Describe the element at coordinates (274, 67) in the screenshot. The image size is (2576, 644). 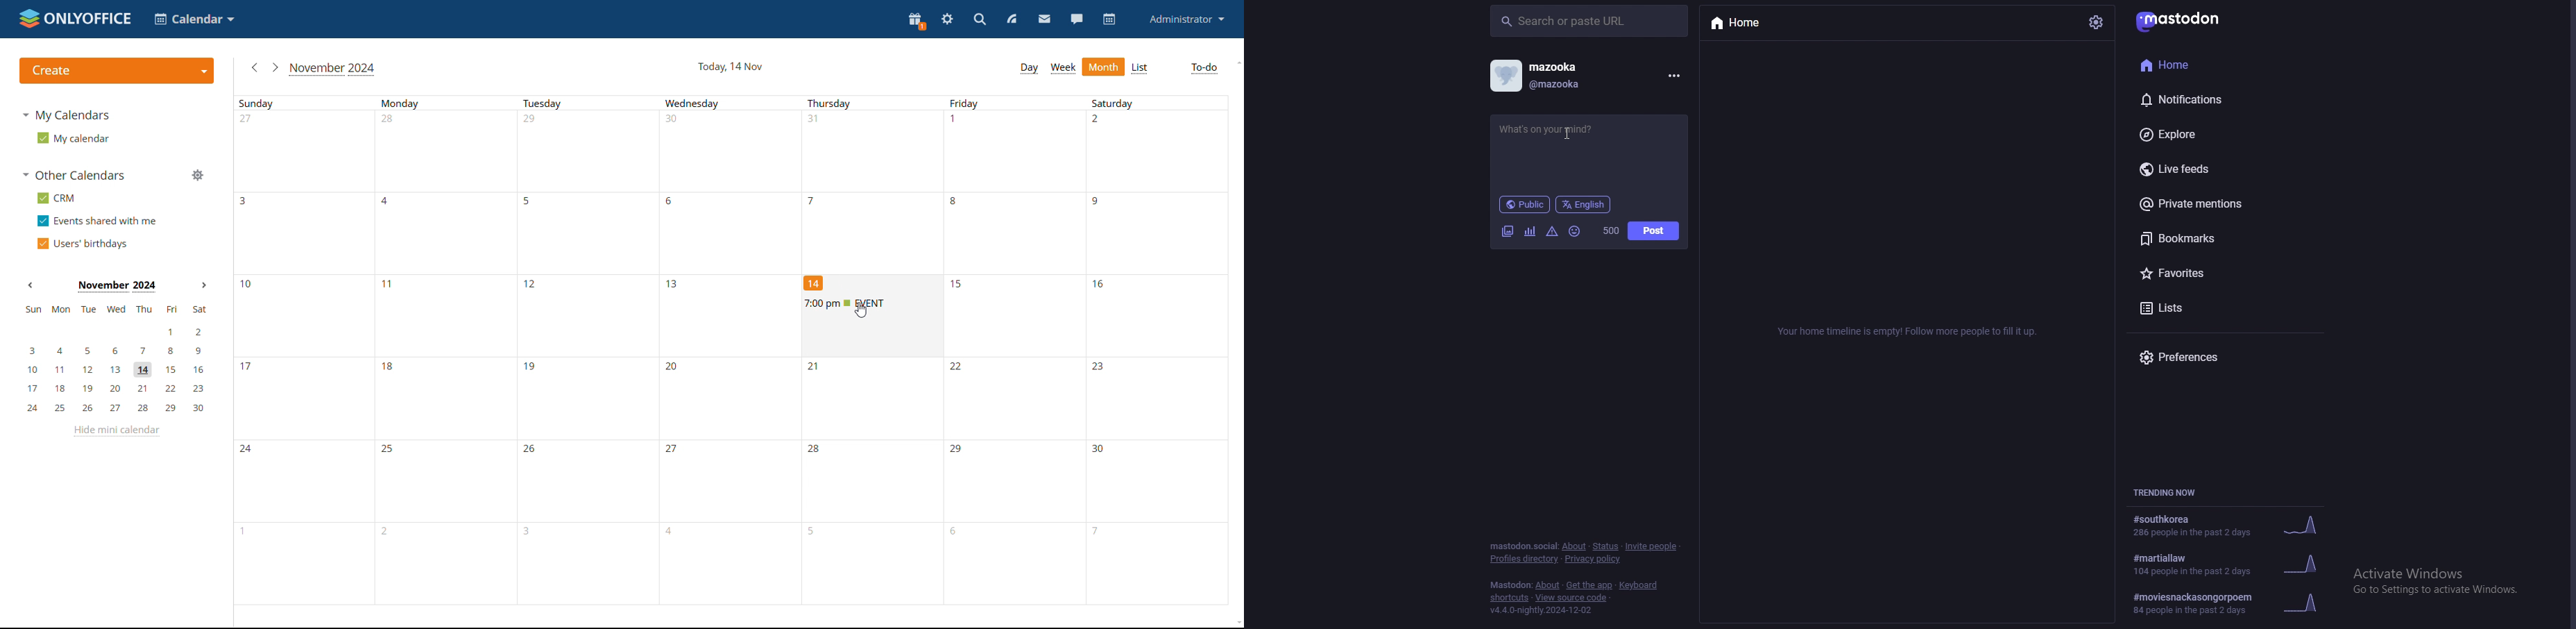
I see `next month` at that location.